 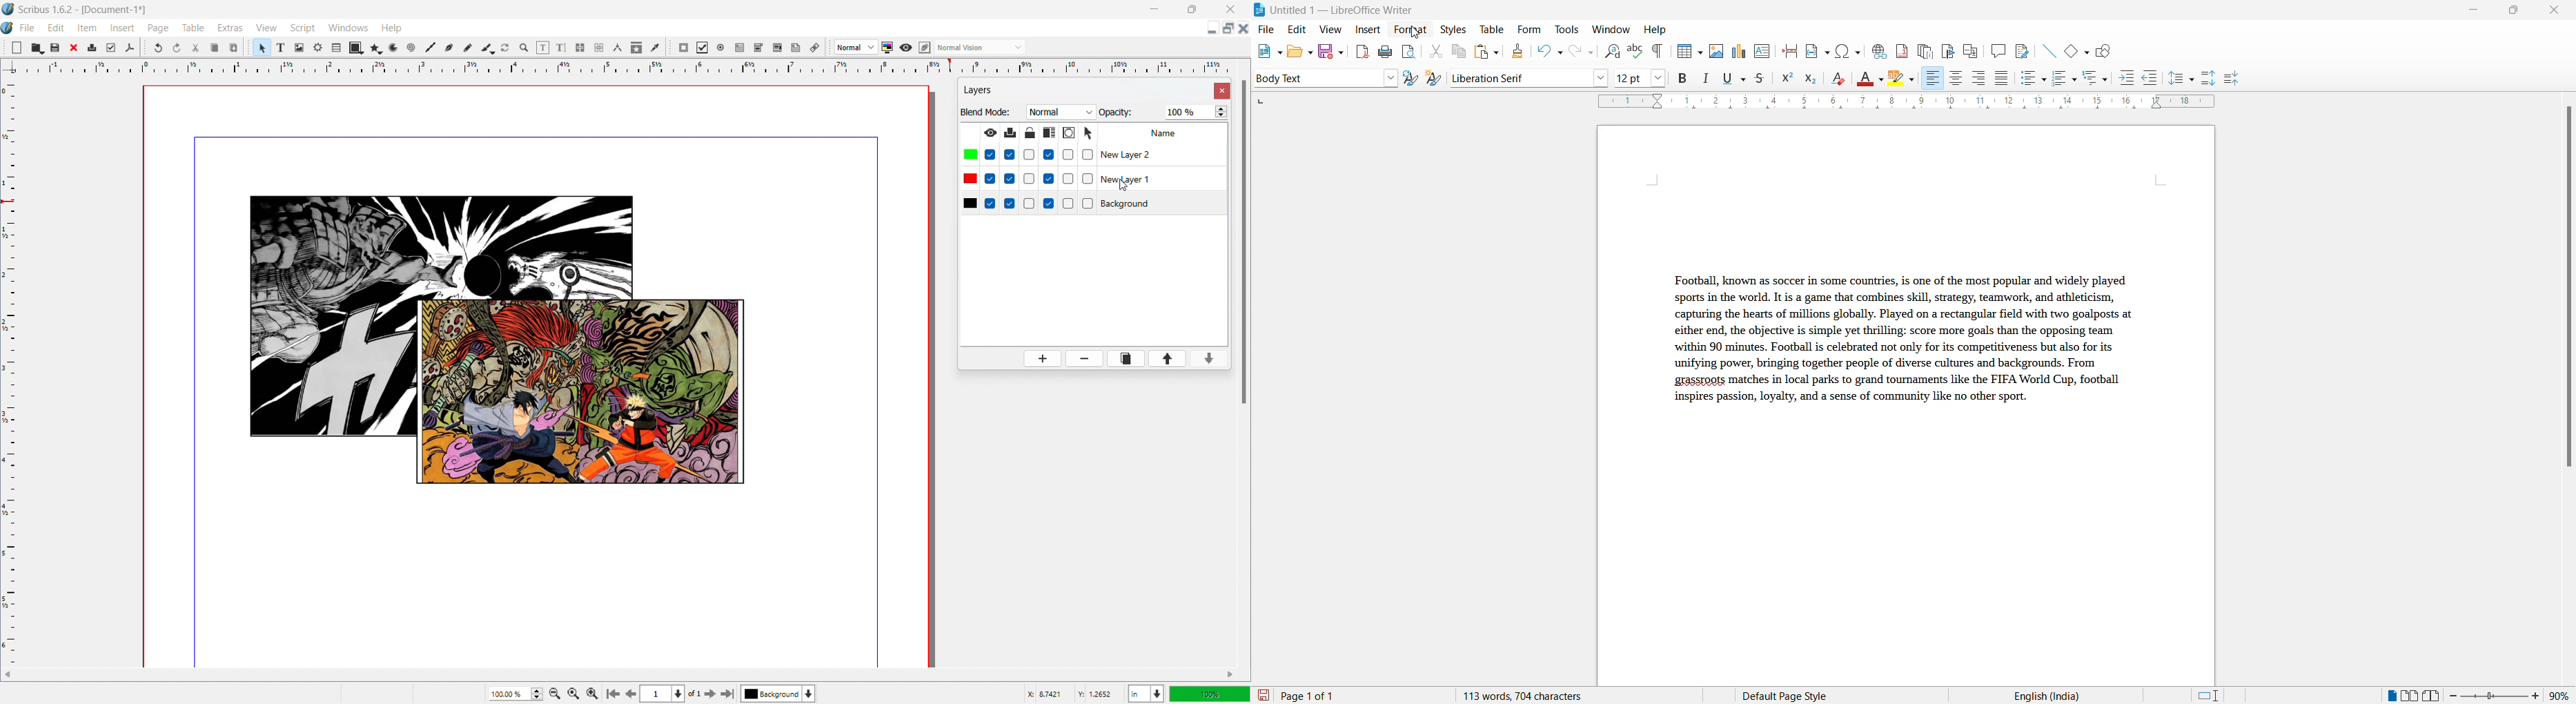 What do you see at coordinates (1981, 79) in the screenshot?
I see `text align right` at bounding box center [1981, 79].